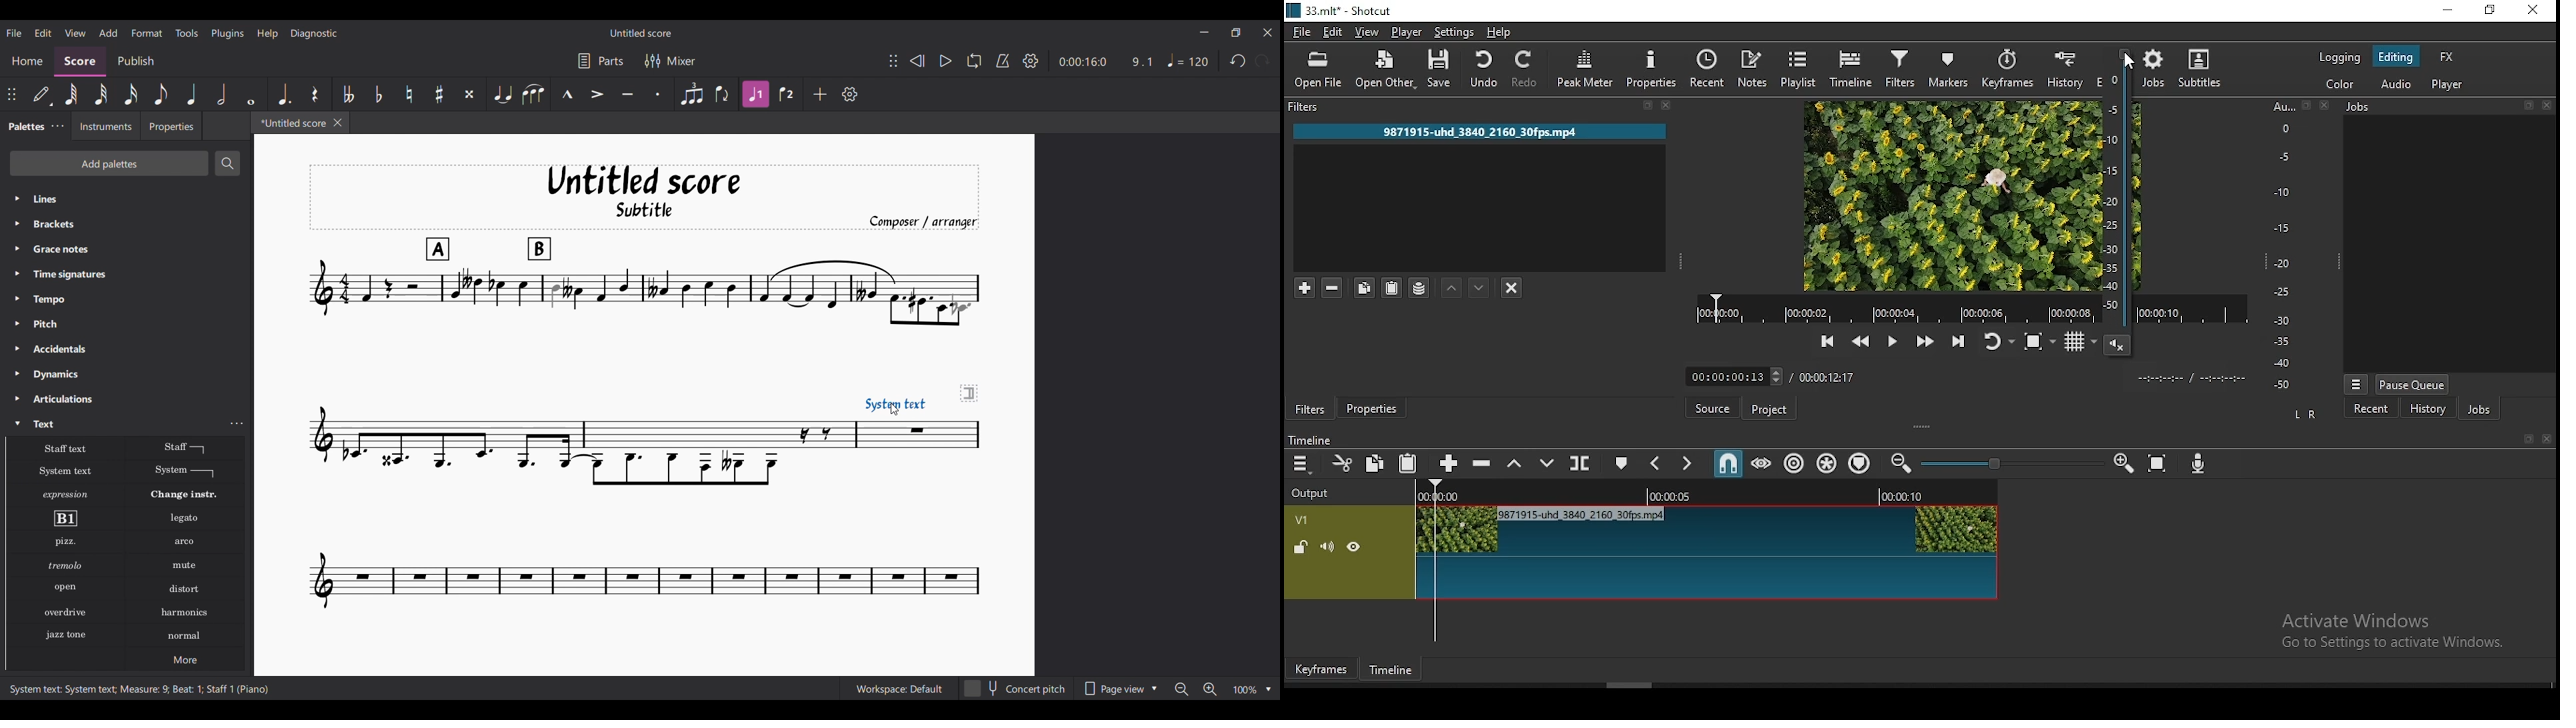 Image resolution: width=2576 pixels, height=728 pixels. Describe the element at coordinates (2483, 409) in the screenshot. I see `jobs` at that location.